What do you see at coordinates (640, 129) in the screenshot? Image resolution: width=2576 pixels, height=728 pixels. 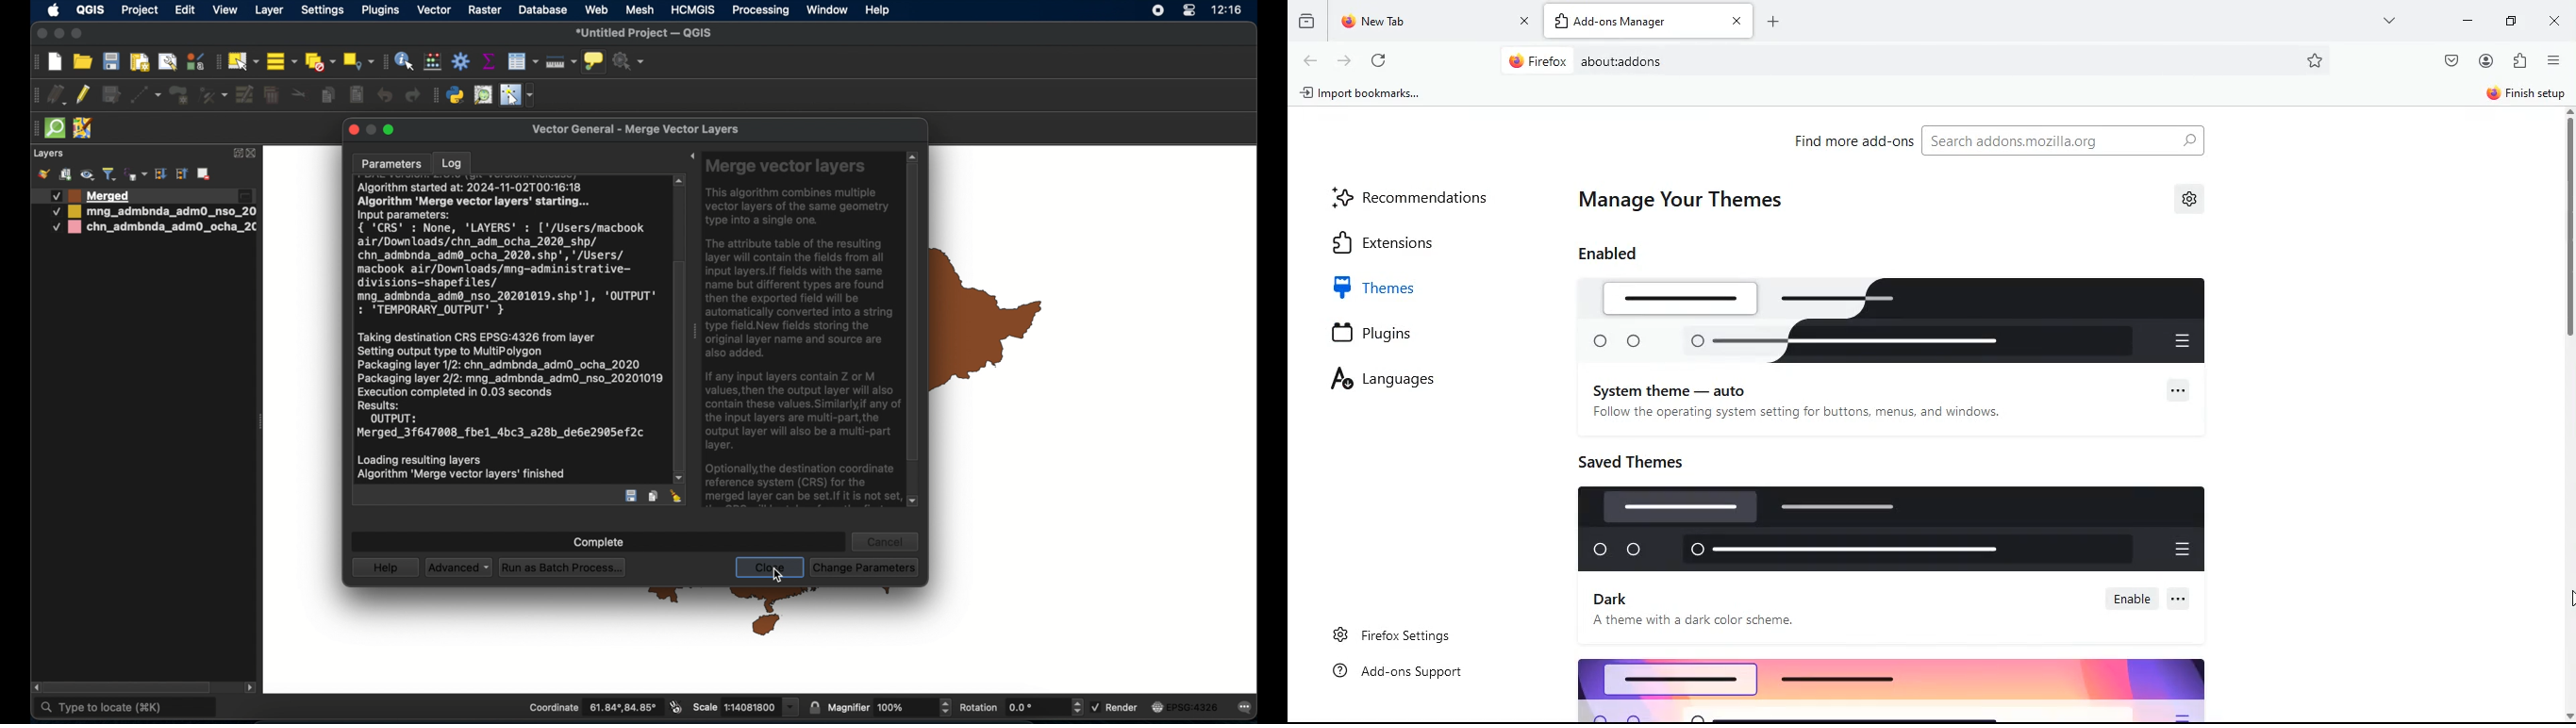 I see `vector general - merge vector layers` at bounding box center [640, 129].